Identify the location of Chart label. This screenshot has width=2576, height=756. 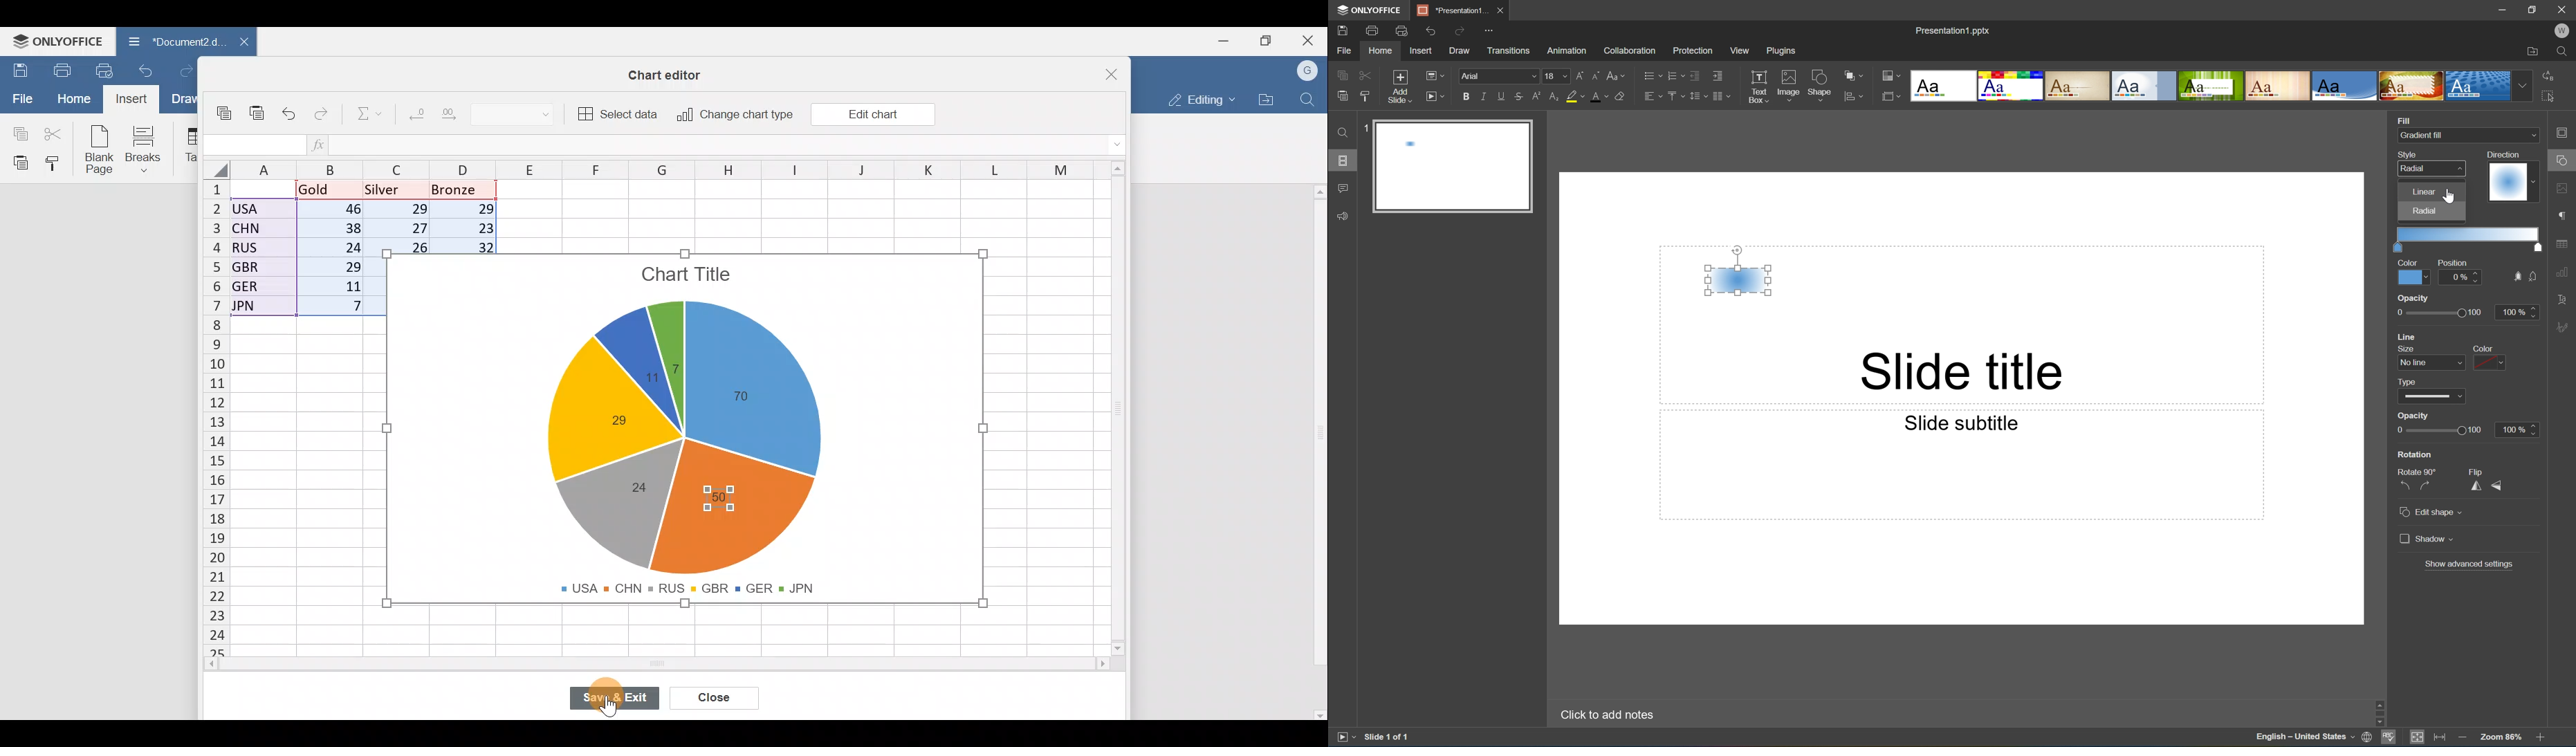
(675, 360).